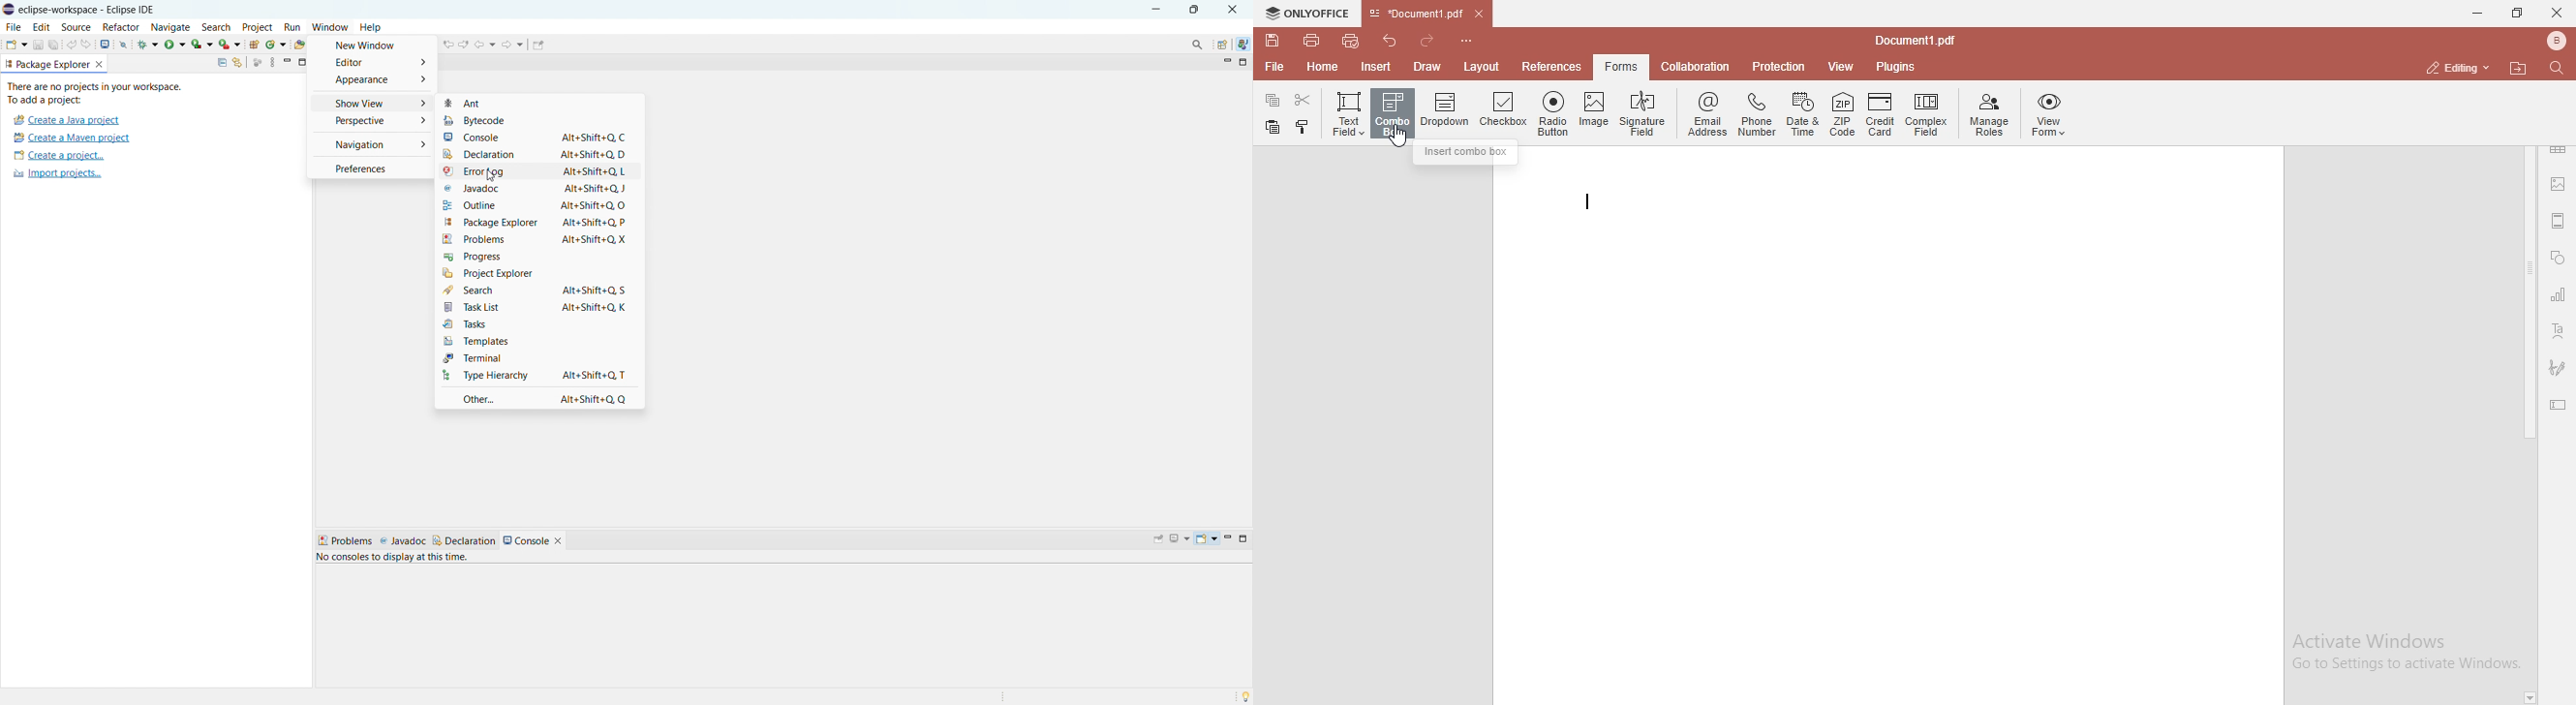  What do you see at coordinates (8, 10) in the screenshot?
I see `eclips logo` at bounding box center [8, 10].